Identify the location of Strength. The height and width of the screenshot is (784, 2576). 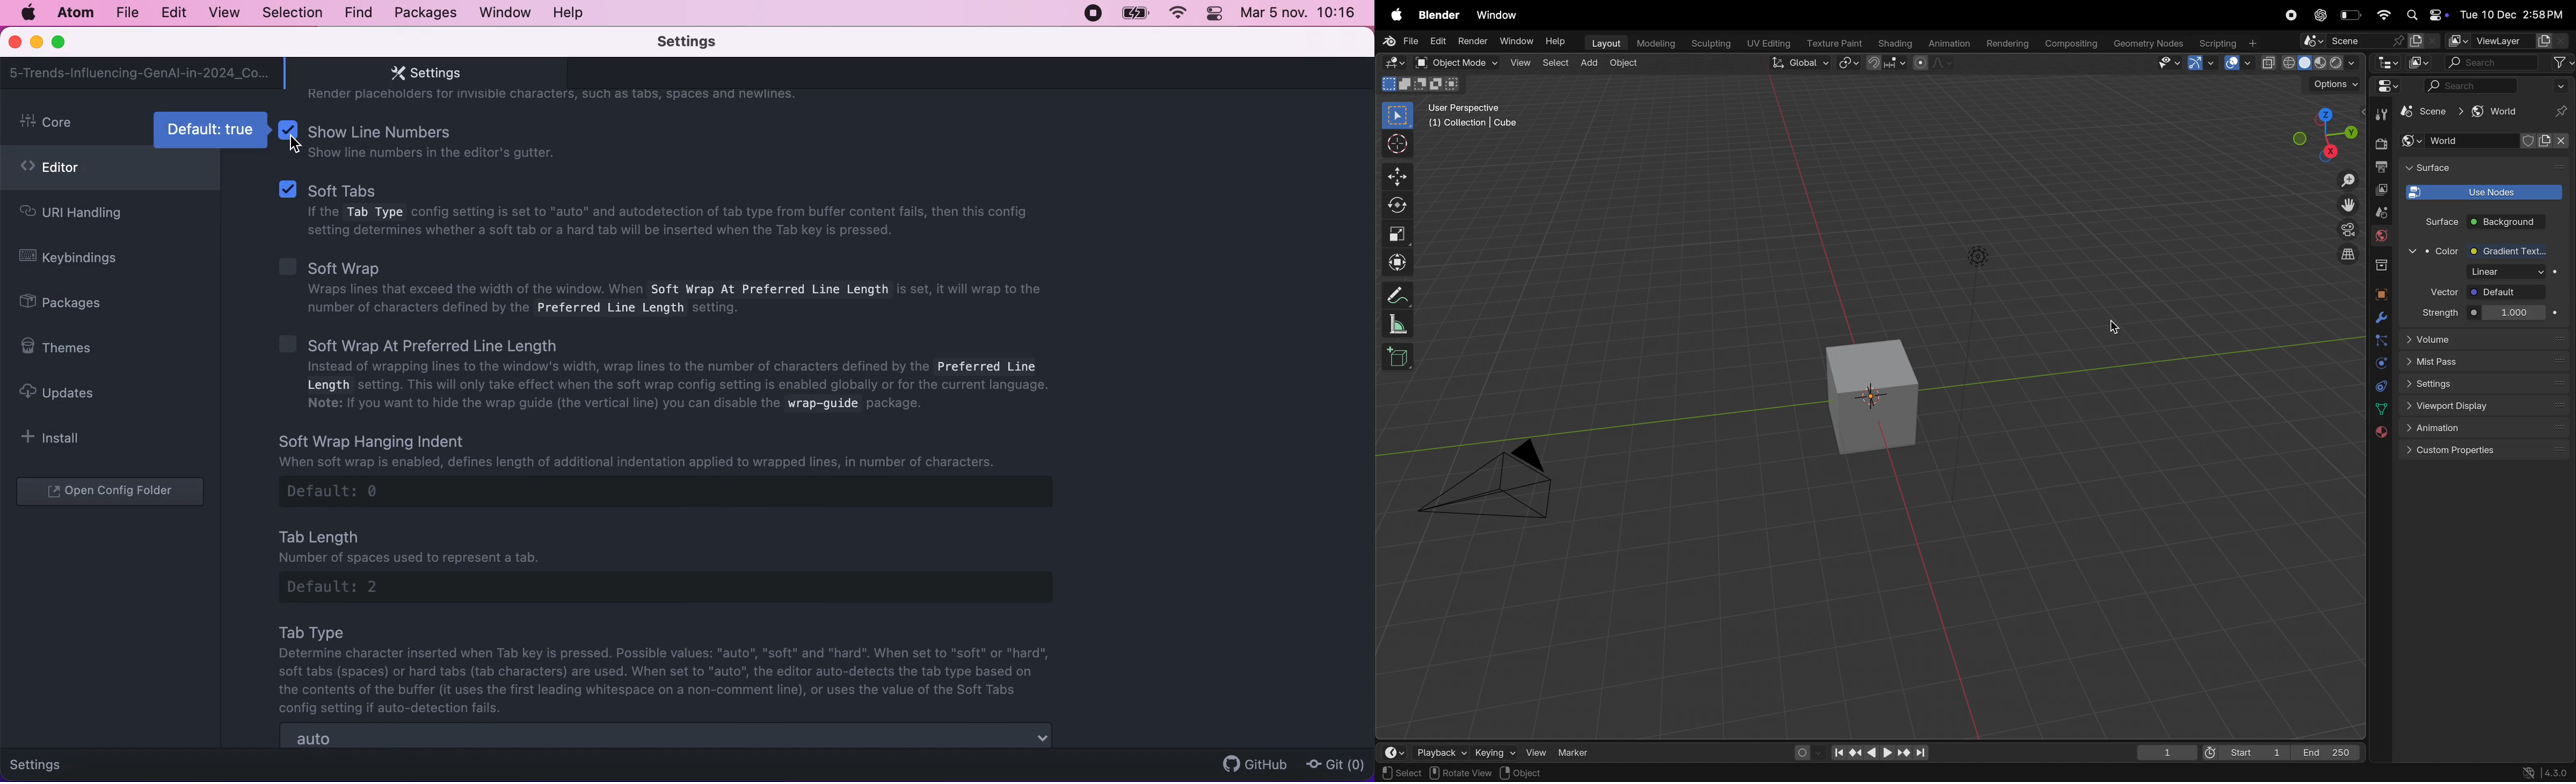
(2450, 315).